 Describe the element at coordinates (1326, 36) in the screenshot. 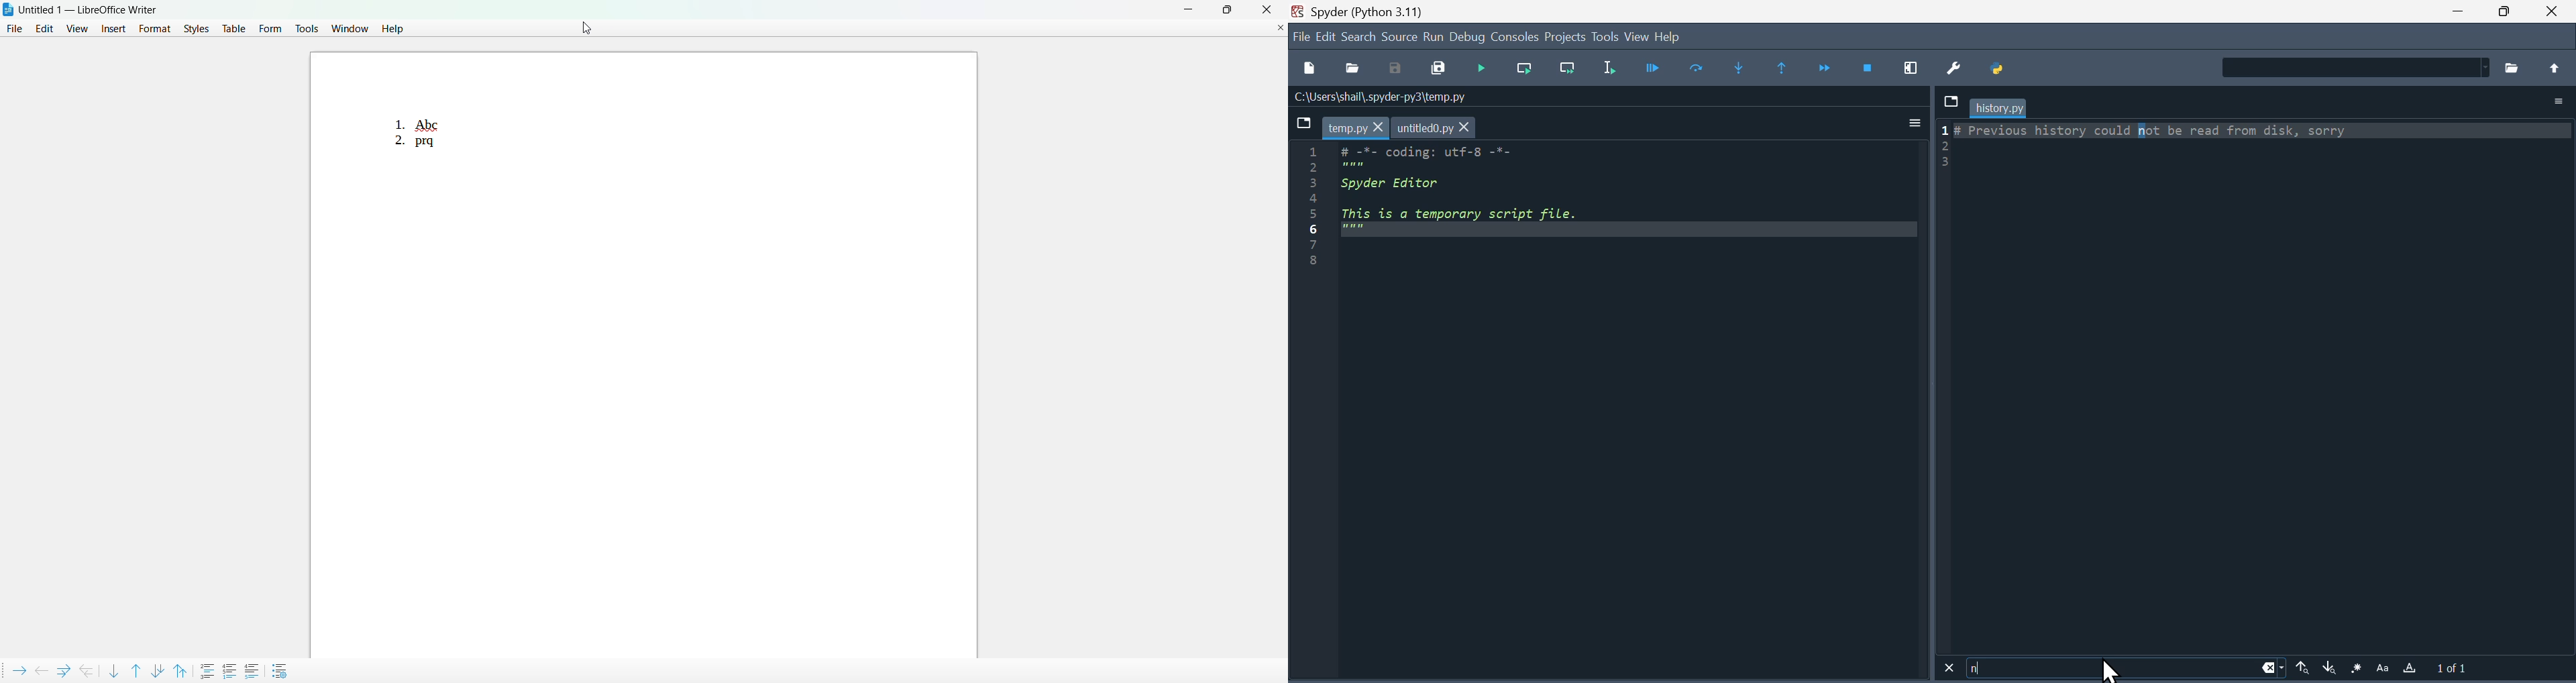

I see `edit` at that location.